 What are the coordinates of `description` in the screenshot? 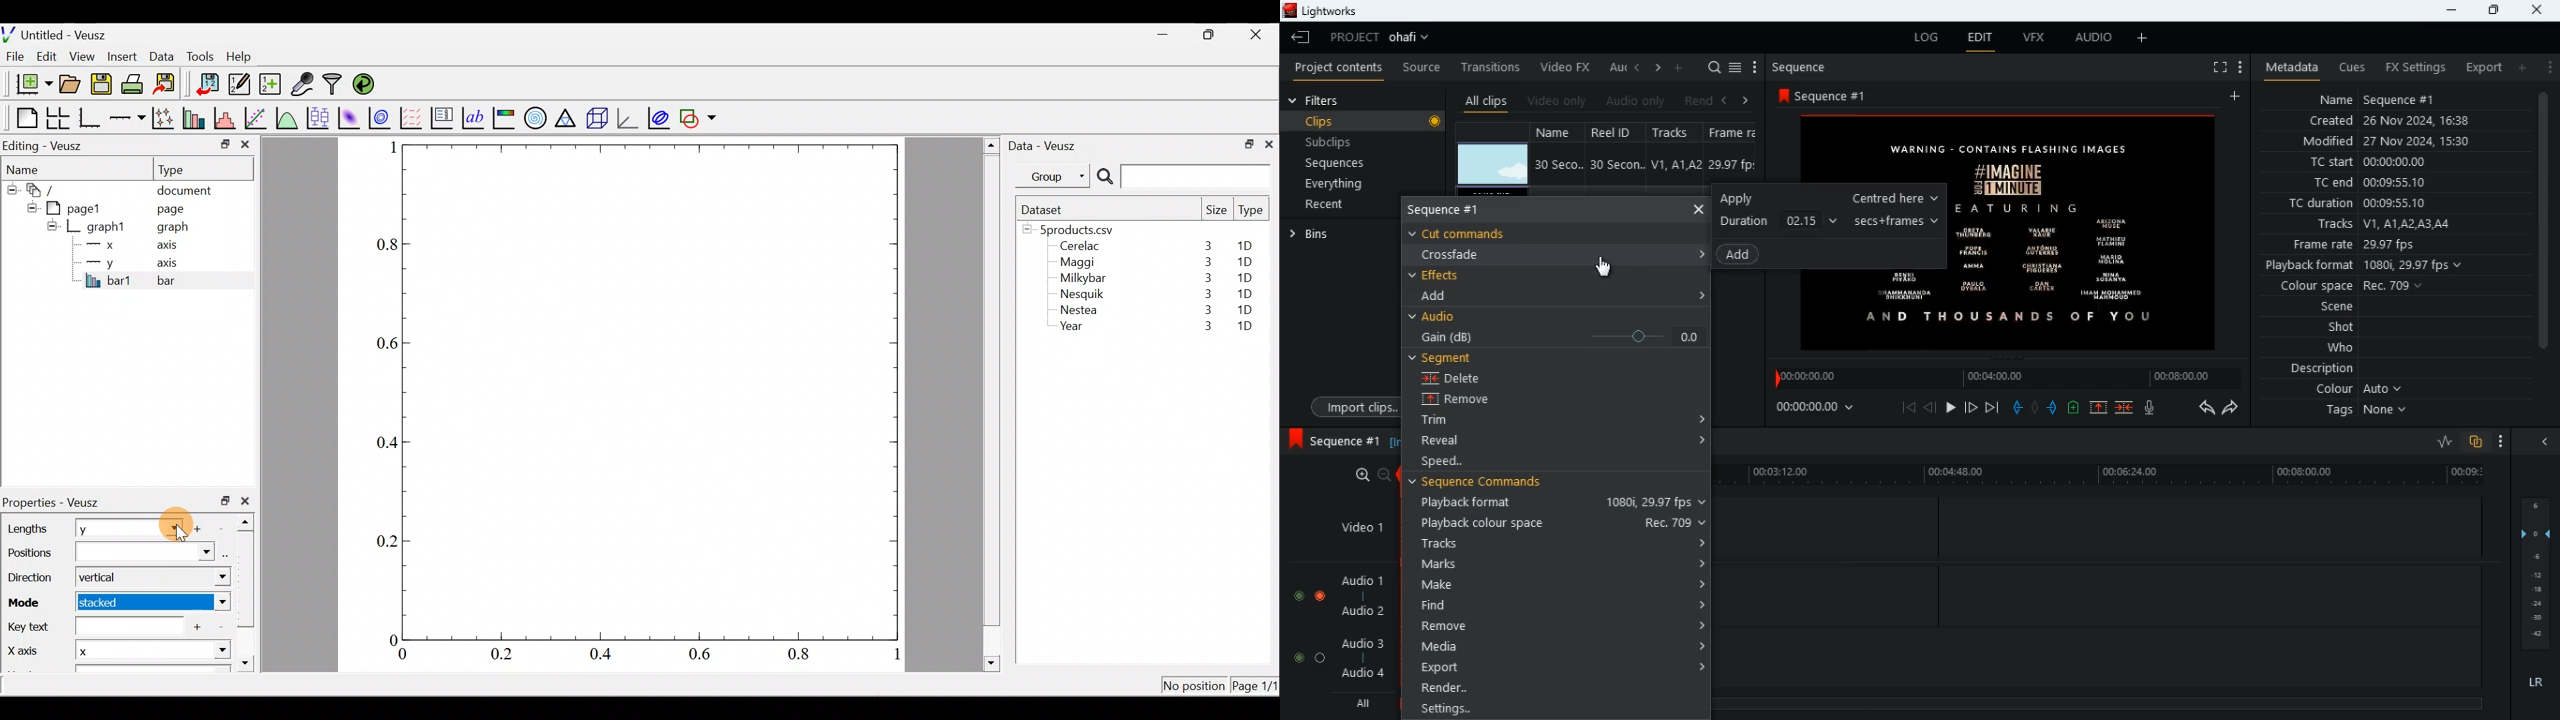 It's located at (2323, 369).